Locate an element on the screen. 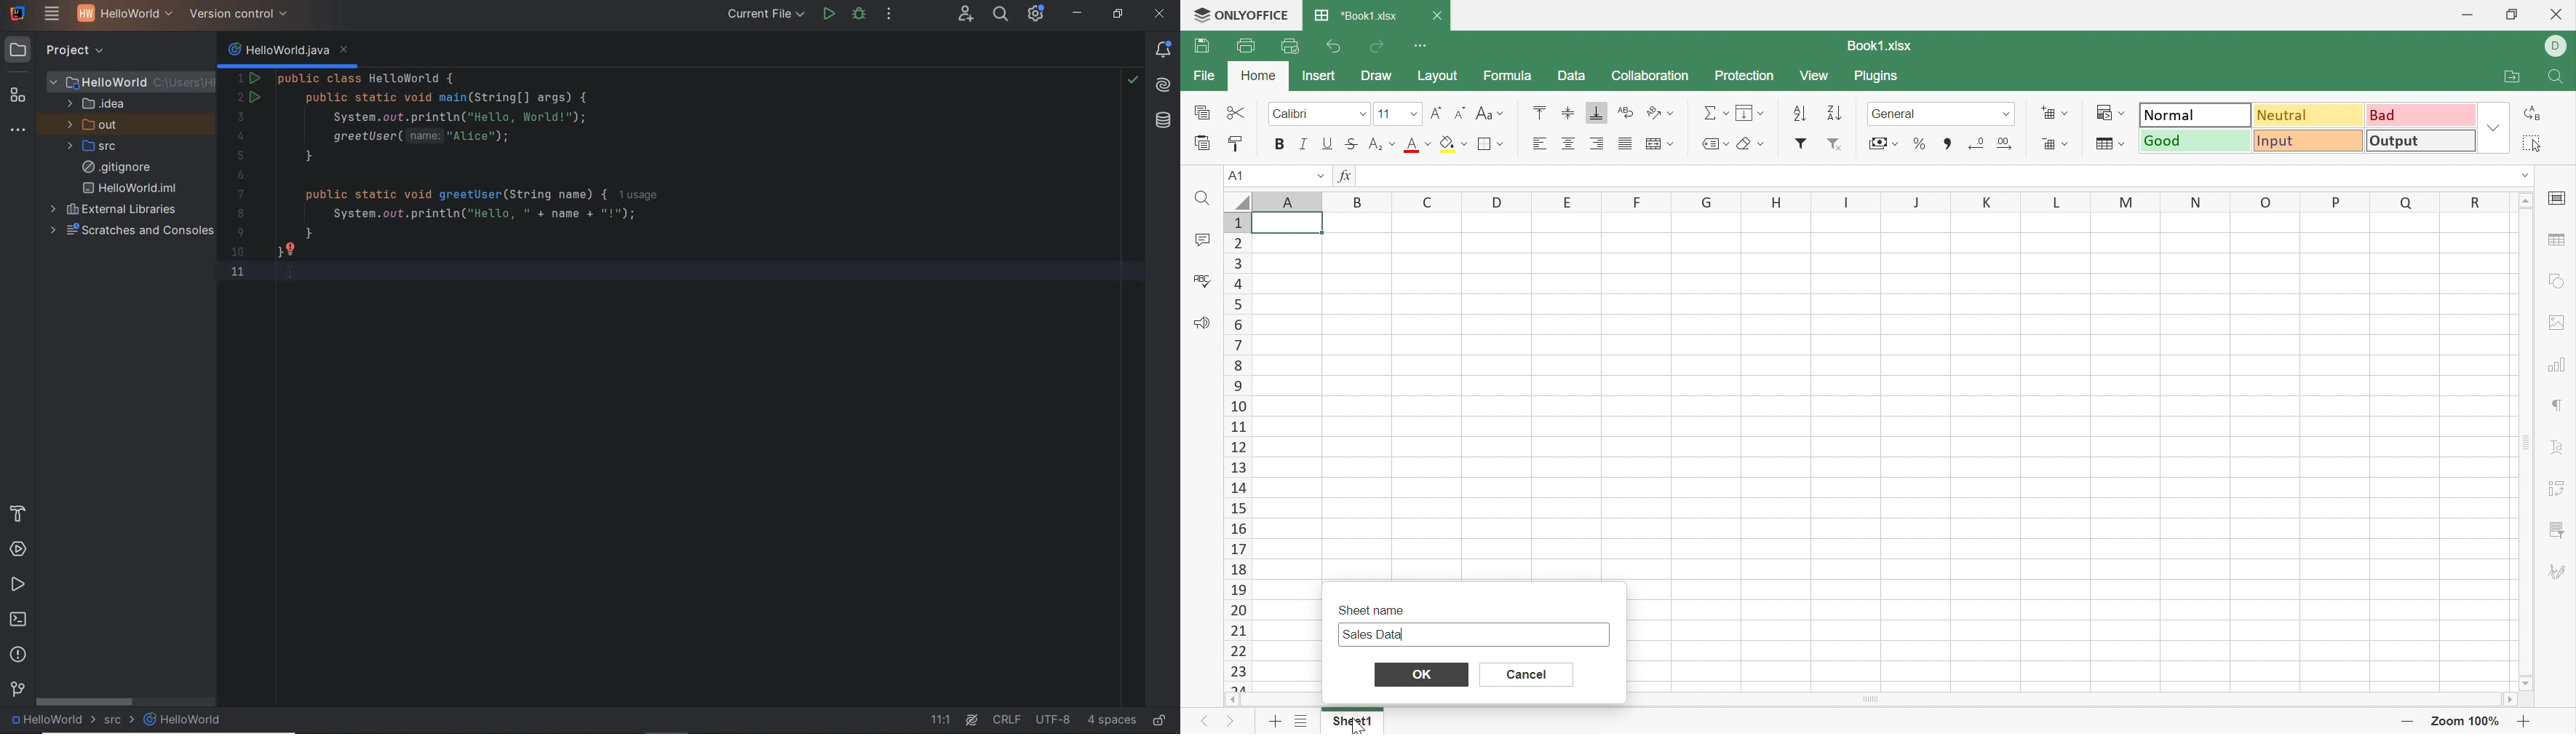 The height and width of the screenshot is (756, 2576). Descending order is located at coordinates (1833, 112).